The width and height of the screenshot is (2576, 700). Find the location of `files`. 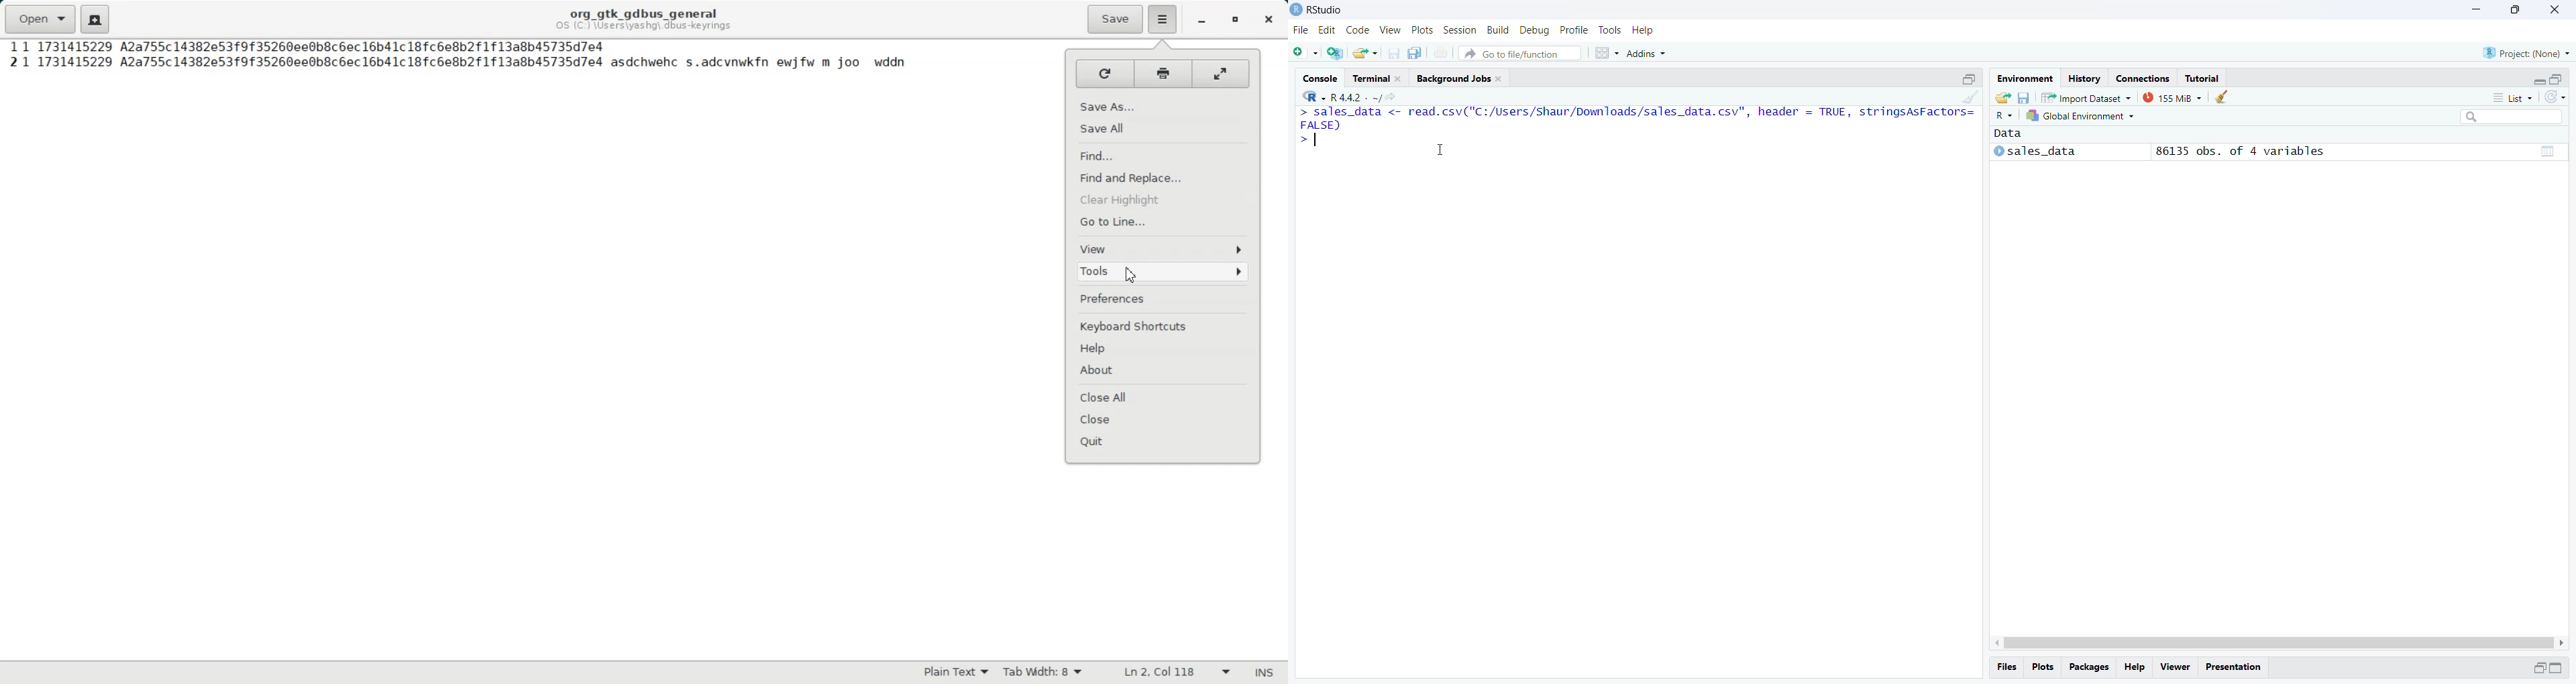

files is located at coordinates (2007, 668).